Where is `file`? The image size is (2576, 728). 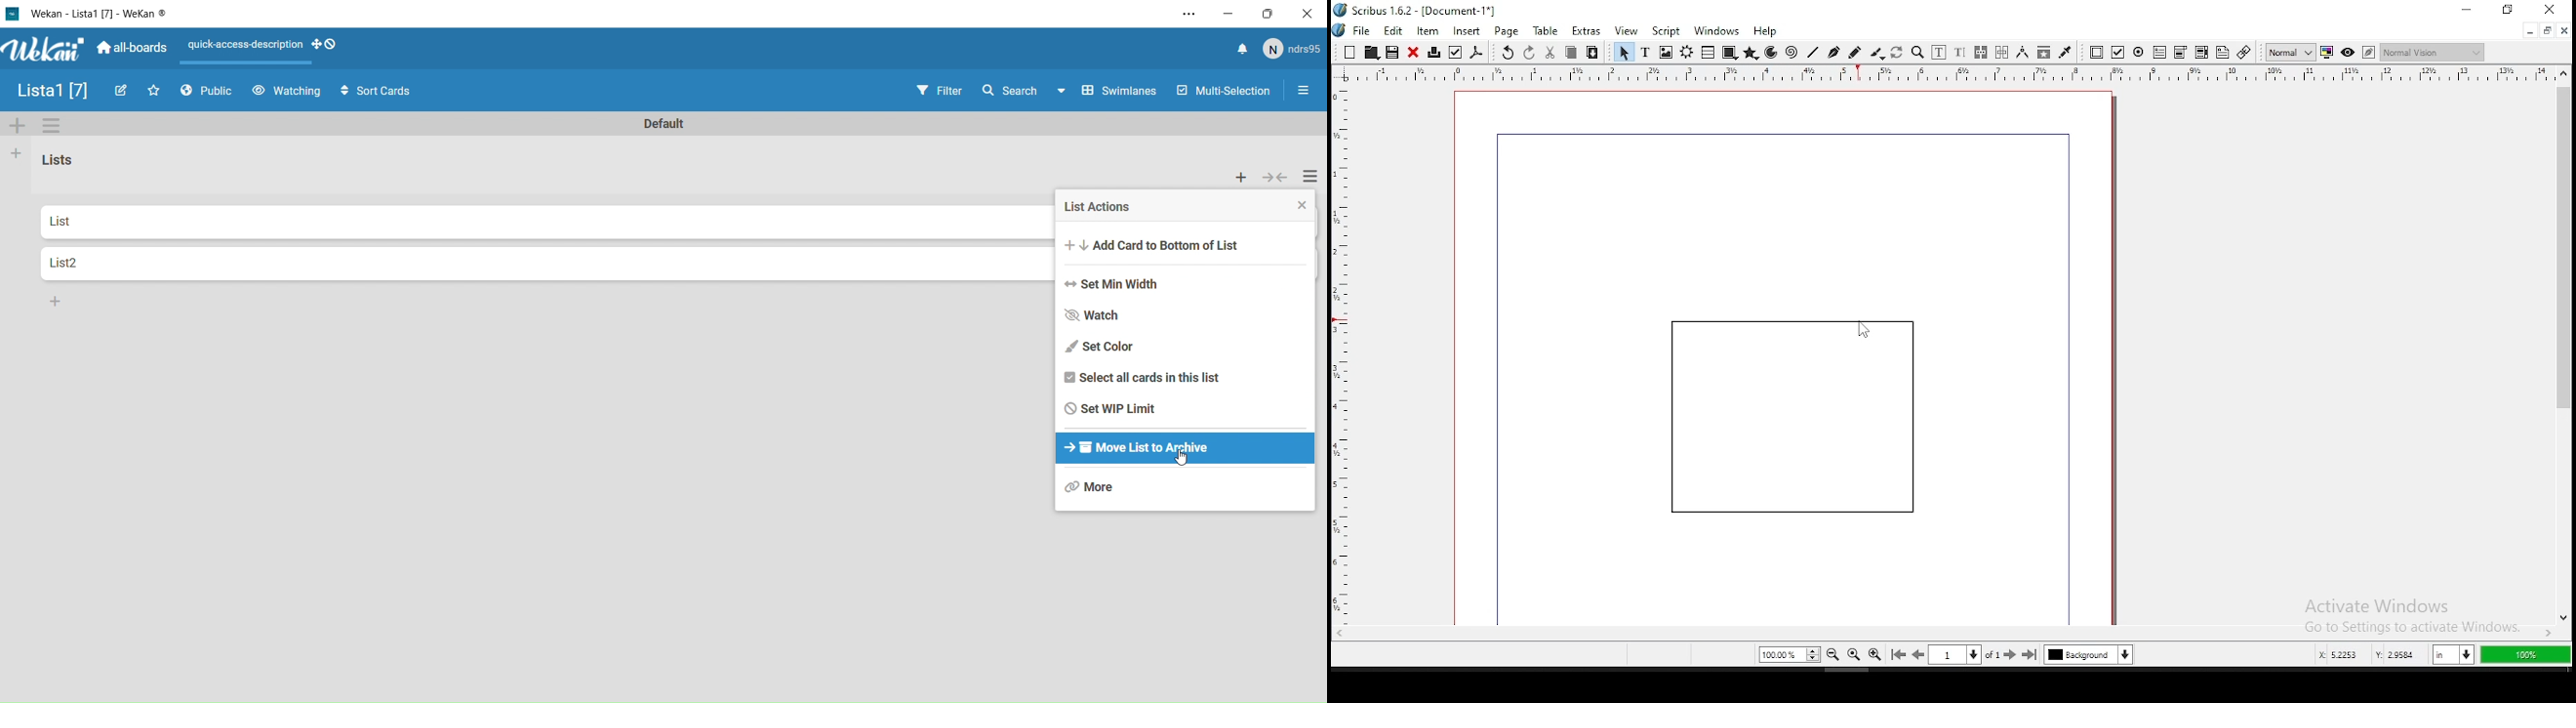
file is located at coordinates (1352, 29).